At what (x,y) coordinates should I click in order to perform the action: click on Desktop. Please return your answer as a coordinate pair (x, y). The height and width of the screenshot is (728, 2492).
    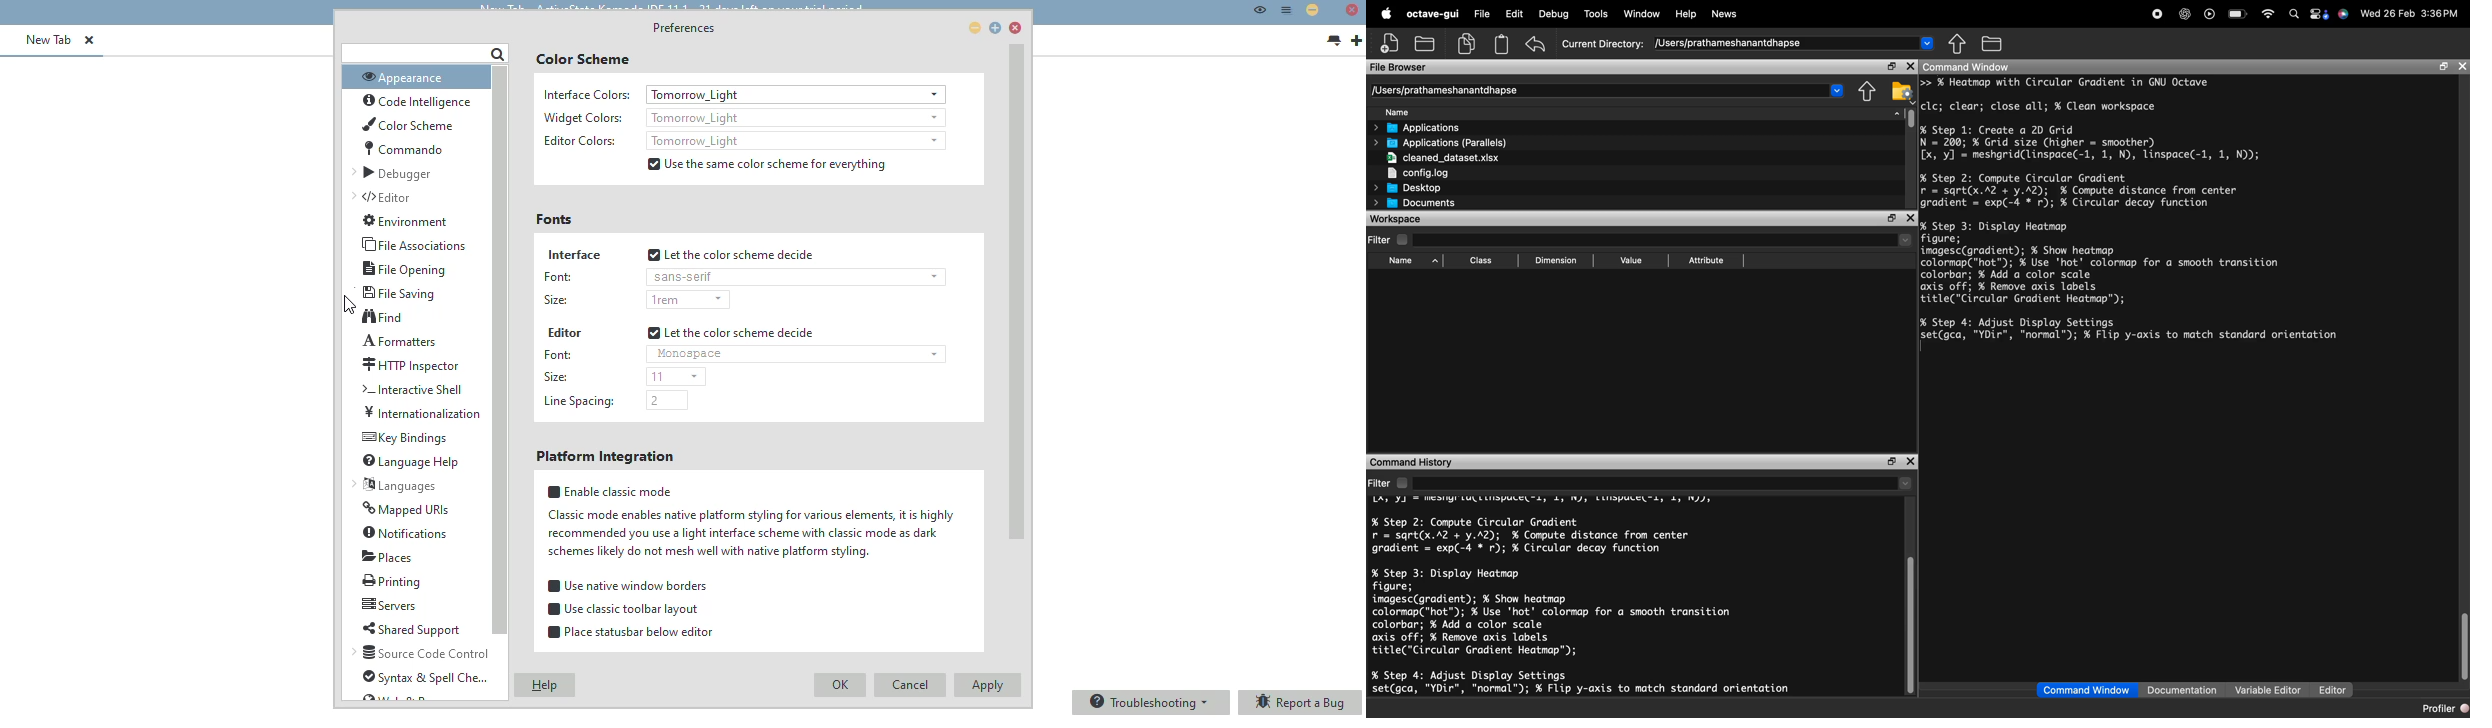
    Looking at the image, I should click on (1419, 187).